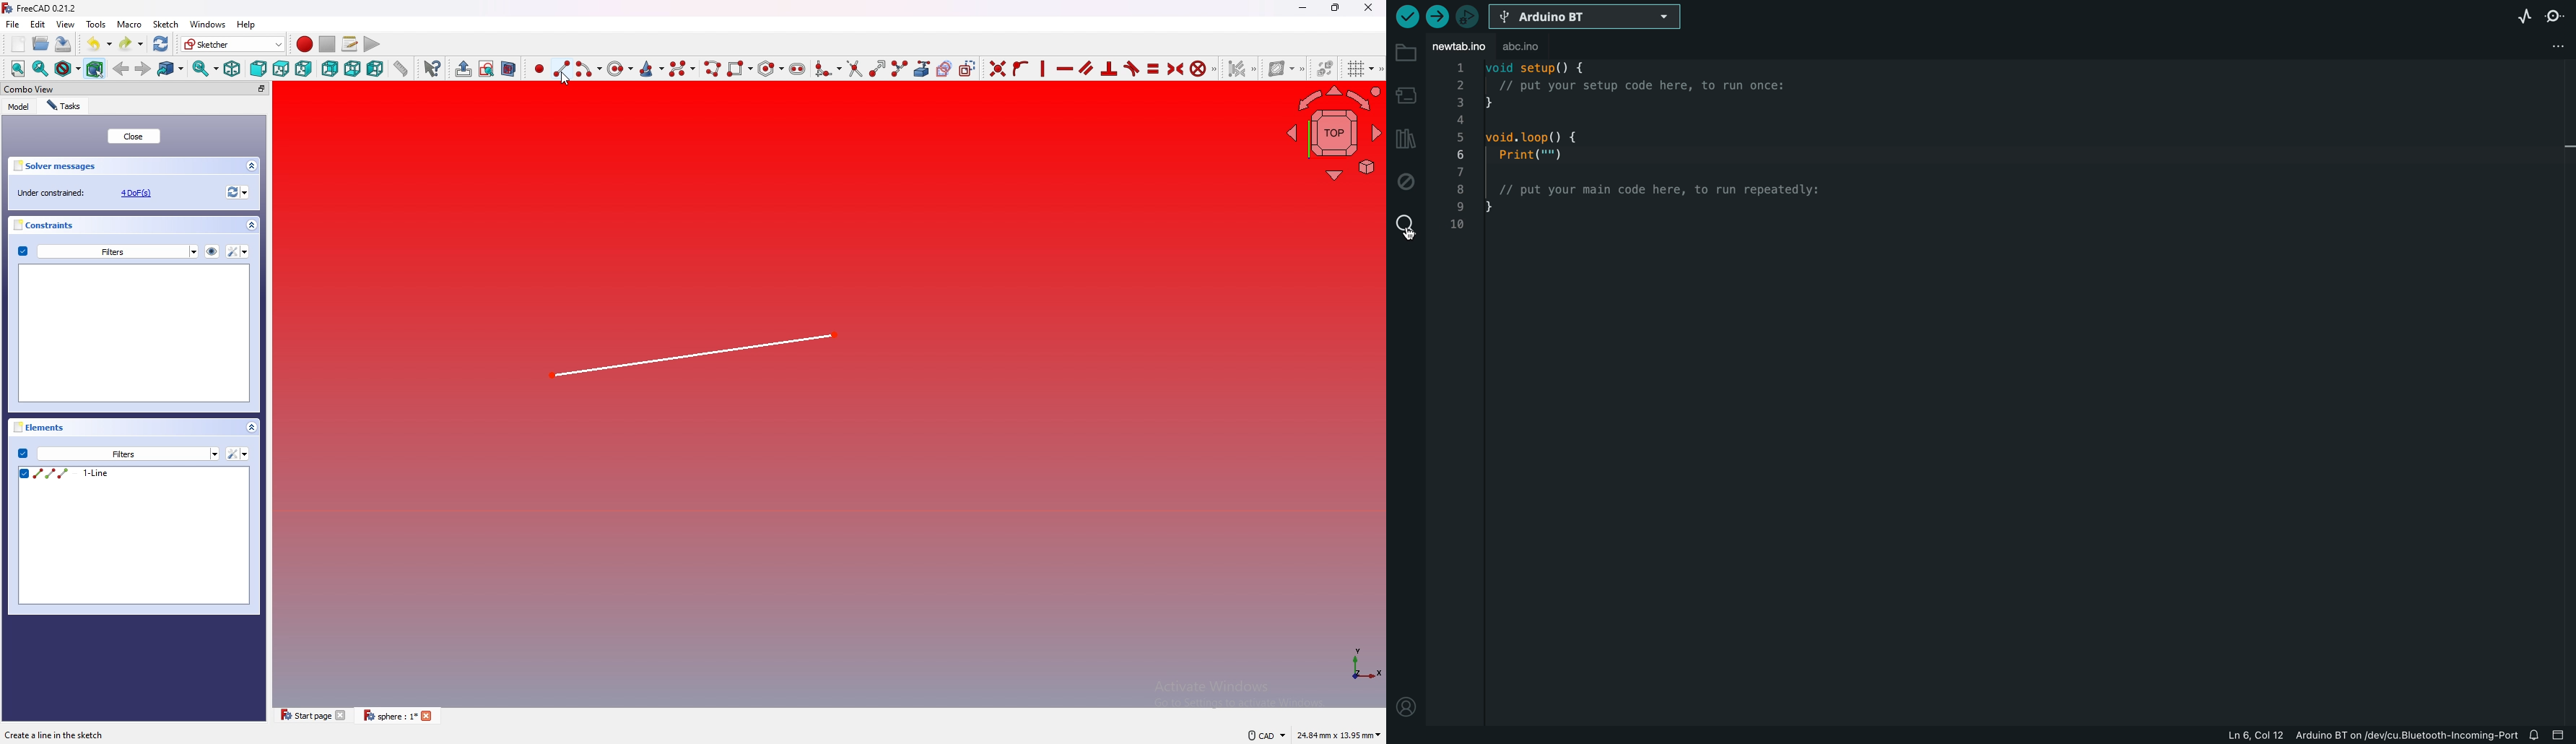 The width and height of the screenshot is (2576, 756). I want to click on Forces recomputation of active document, so click(235, 194).